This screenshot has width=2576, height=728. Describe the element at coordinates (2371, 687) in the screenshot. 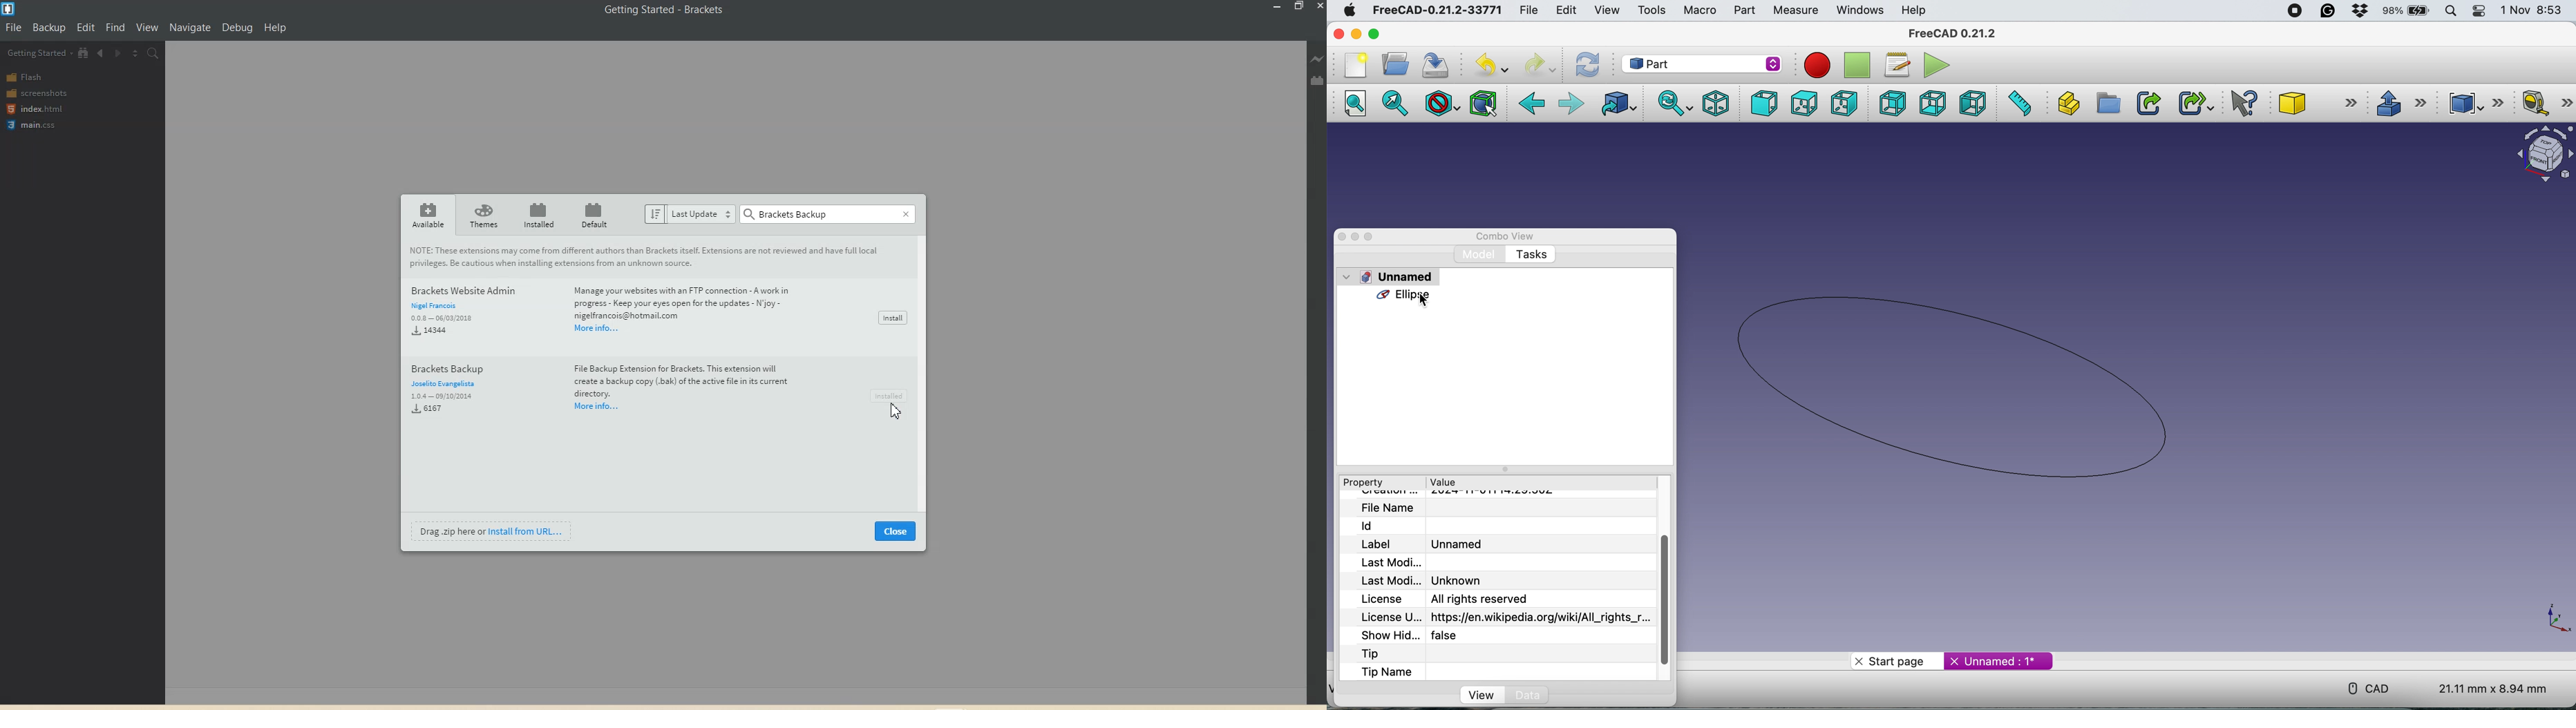

I see `cad` at that location.